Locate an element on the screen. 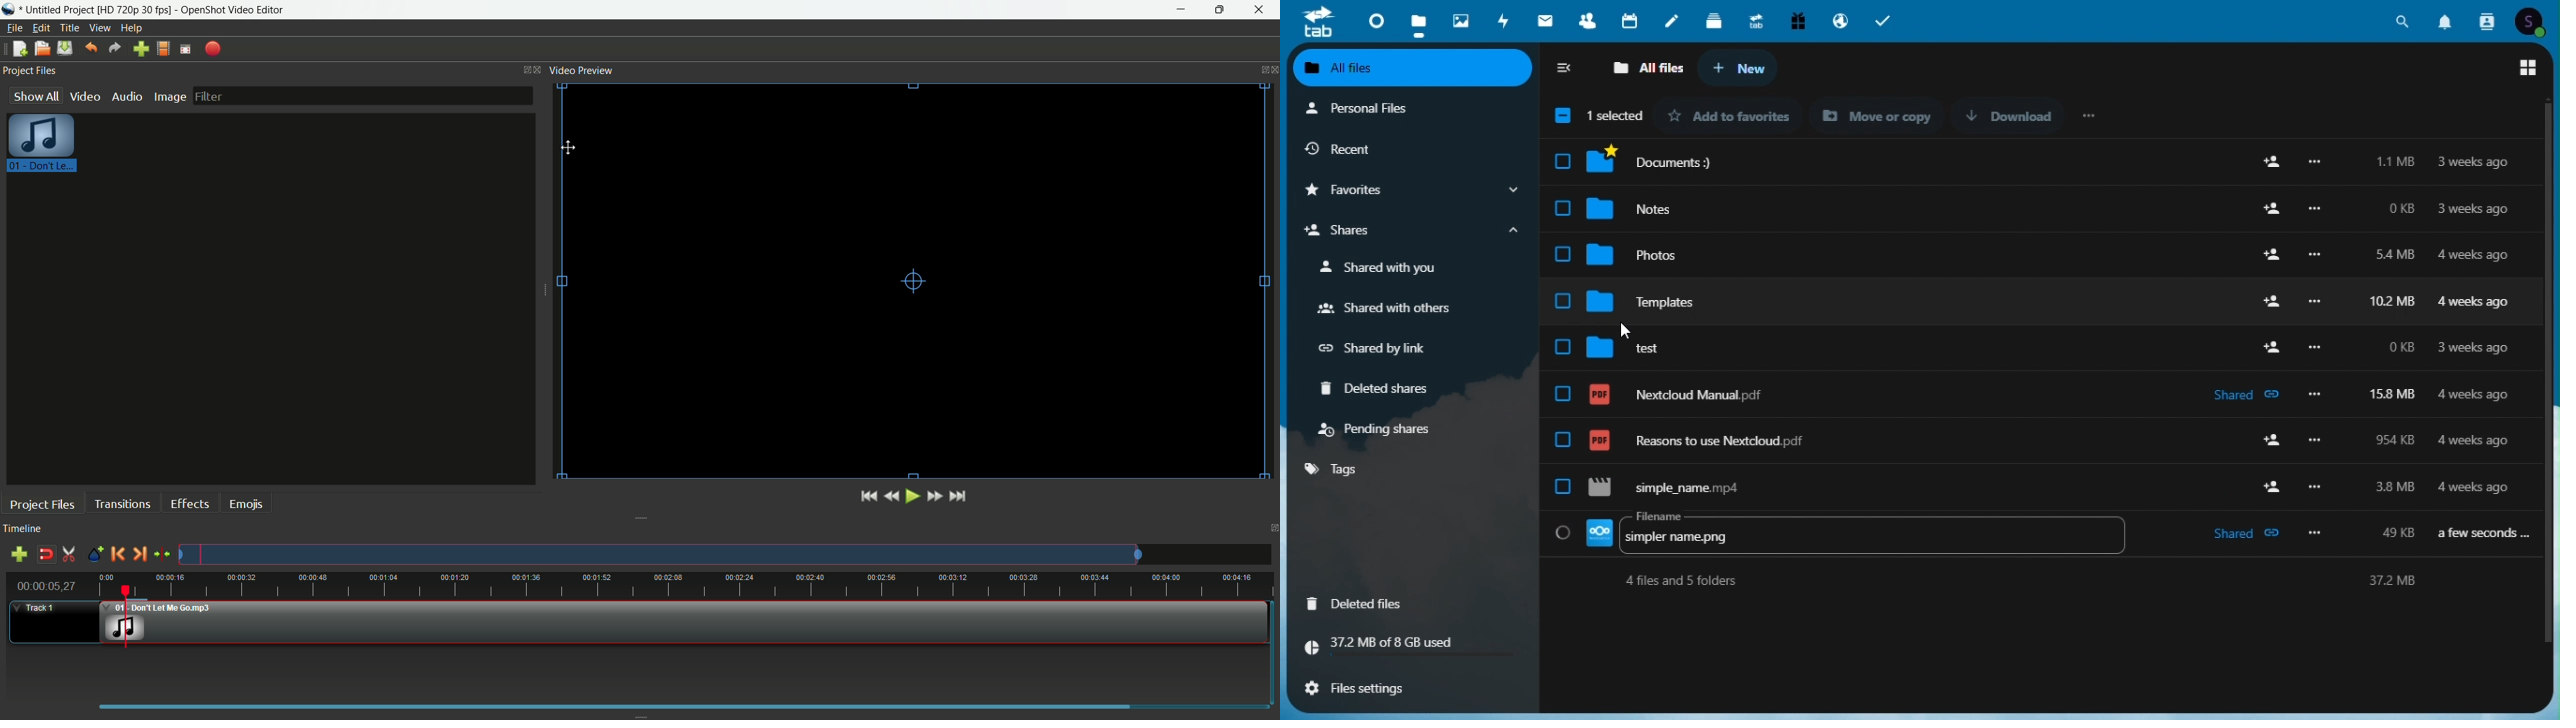 The height and width of the screenshot is (728, 2576). tab is located at coordinates (1317, 22).